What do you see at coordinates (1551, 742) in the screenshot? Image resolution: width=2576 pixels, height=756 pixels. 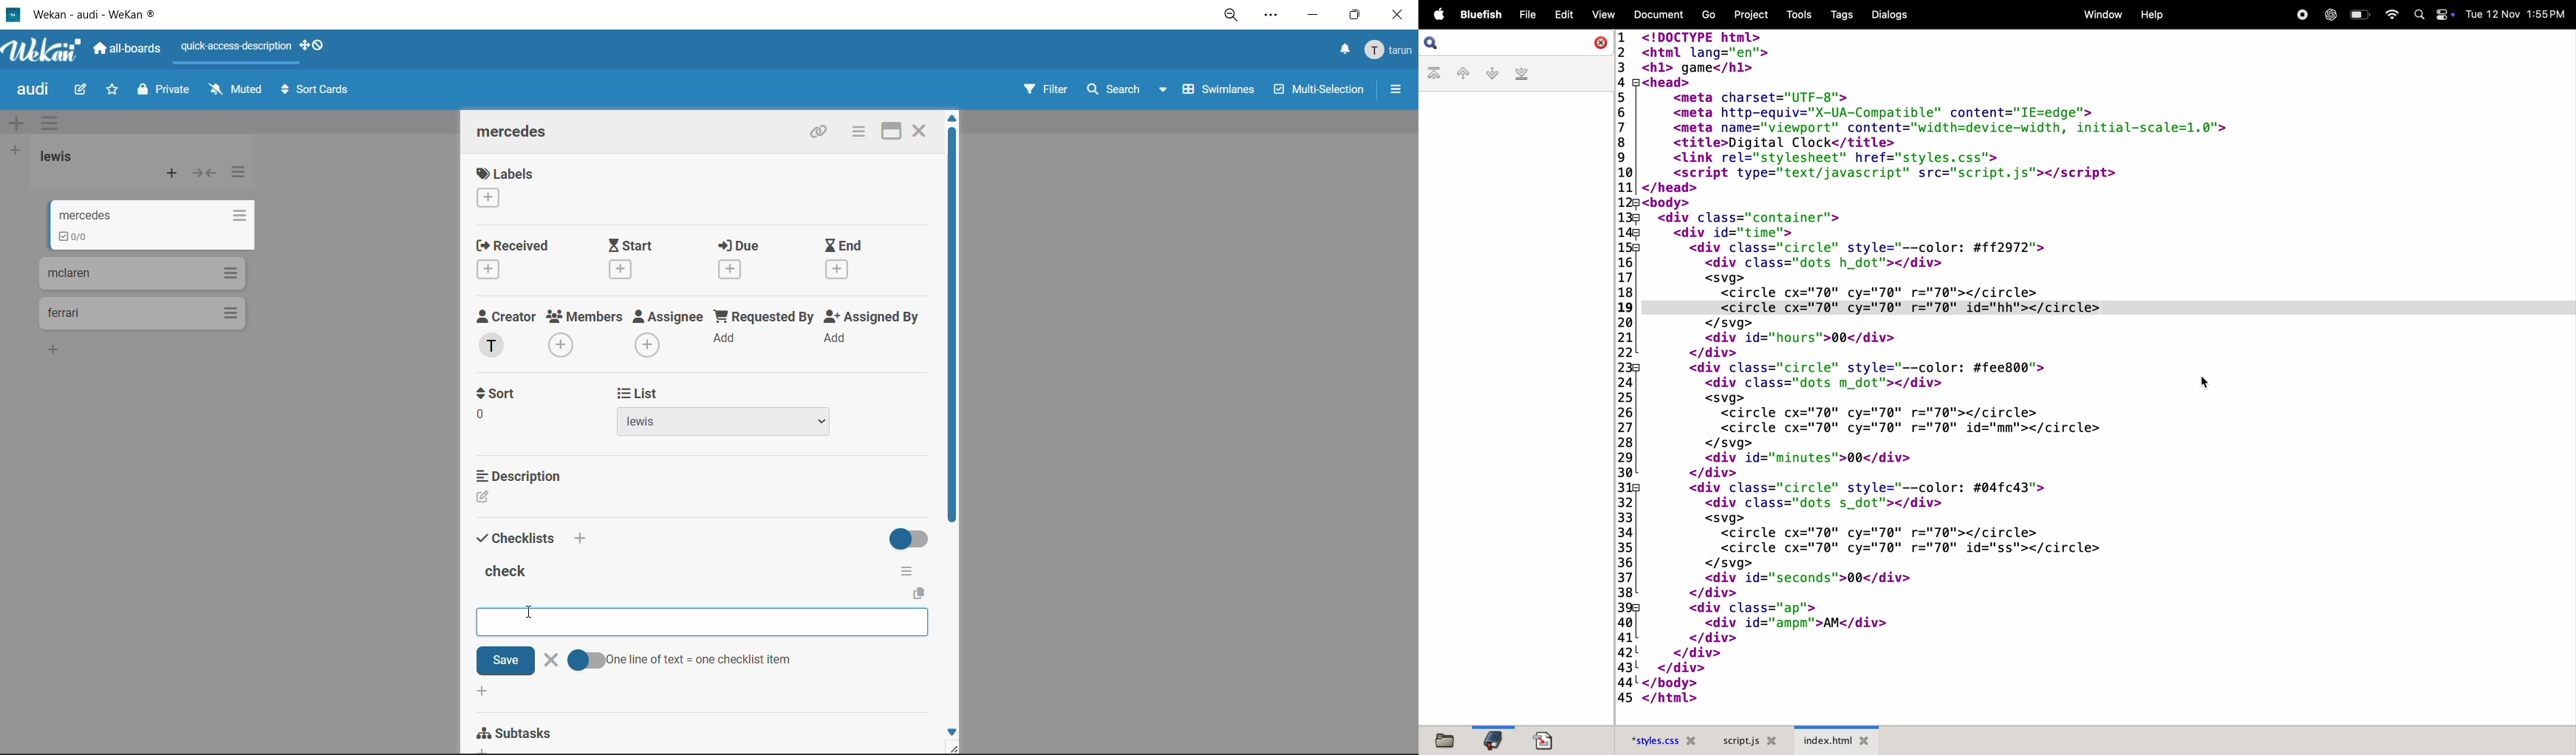 I see `pdf` at bounding box center [1551, 742].